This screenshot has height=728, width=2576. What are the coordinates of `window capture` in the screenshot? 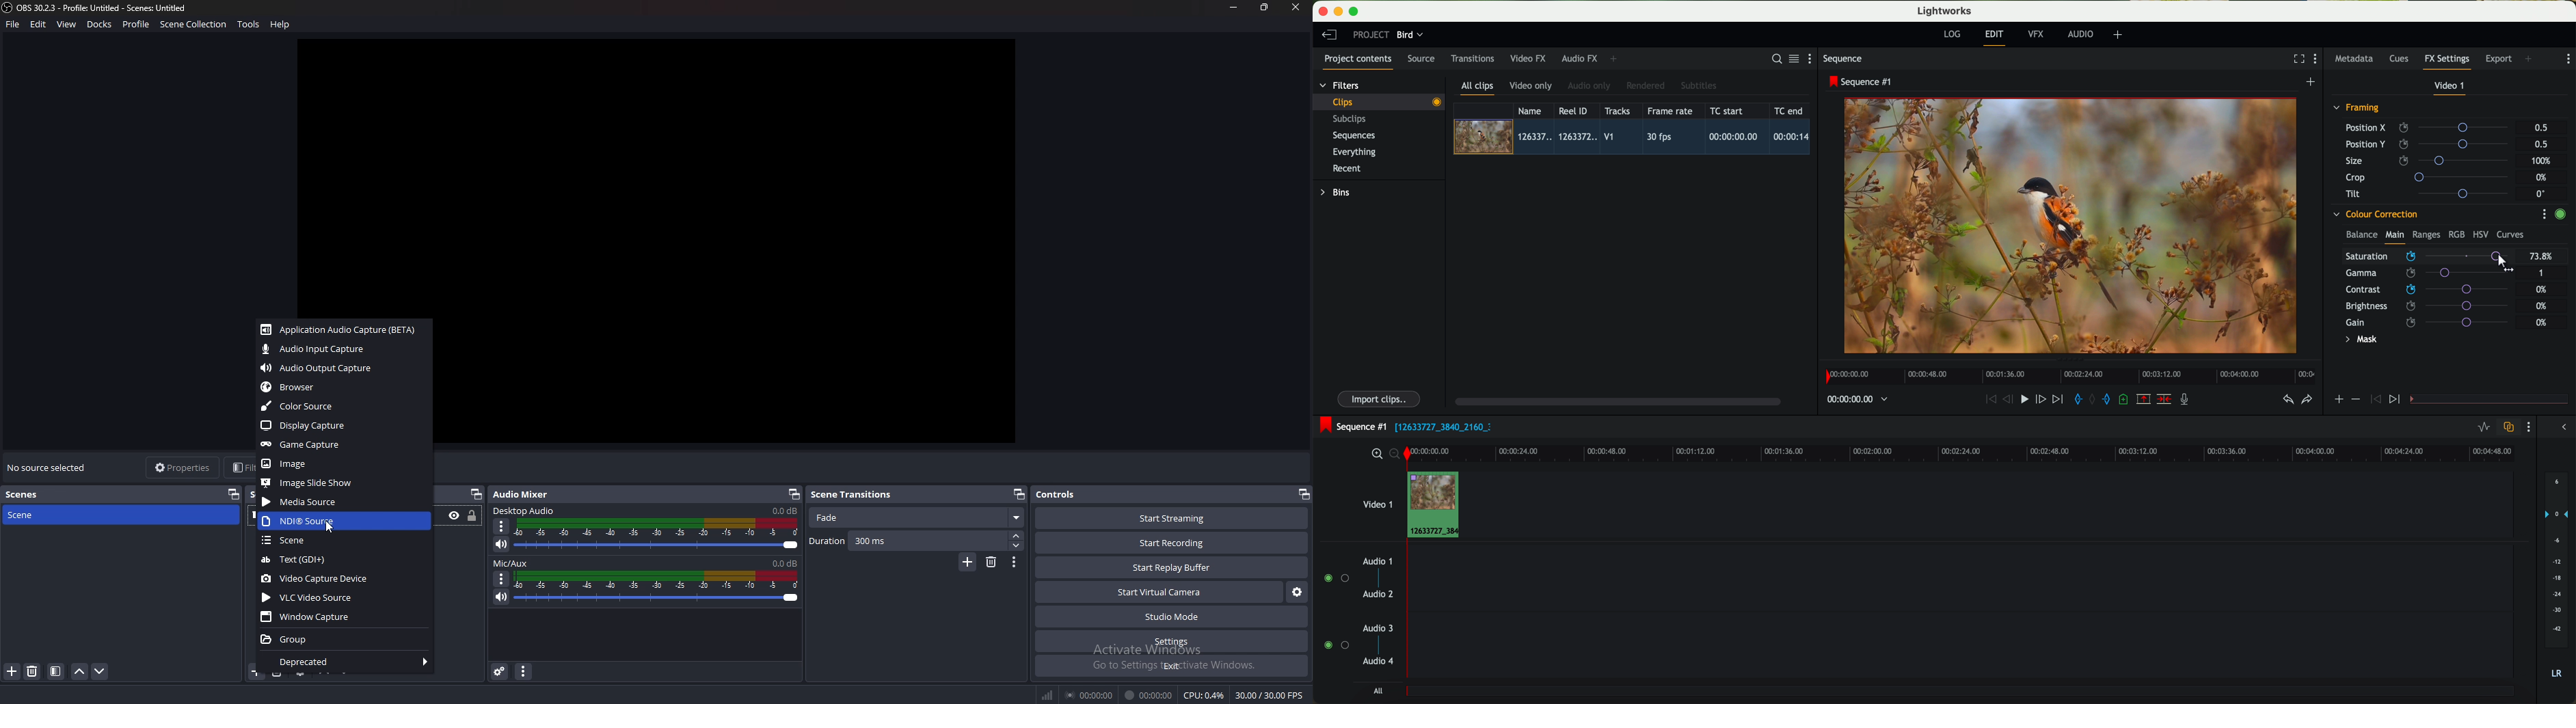 It's located at (344, 616).